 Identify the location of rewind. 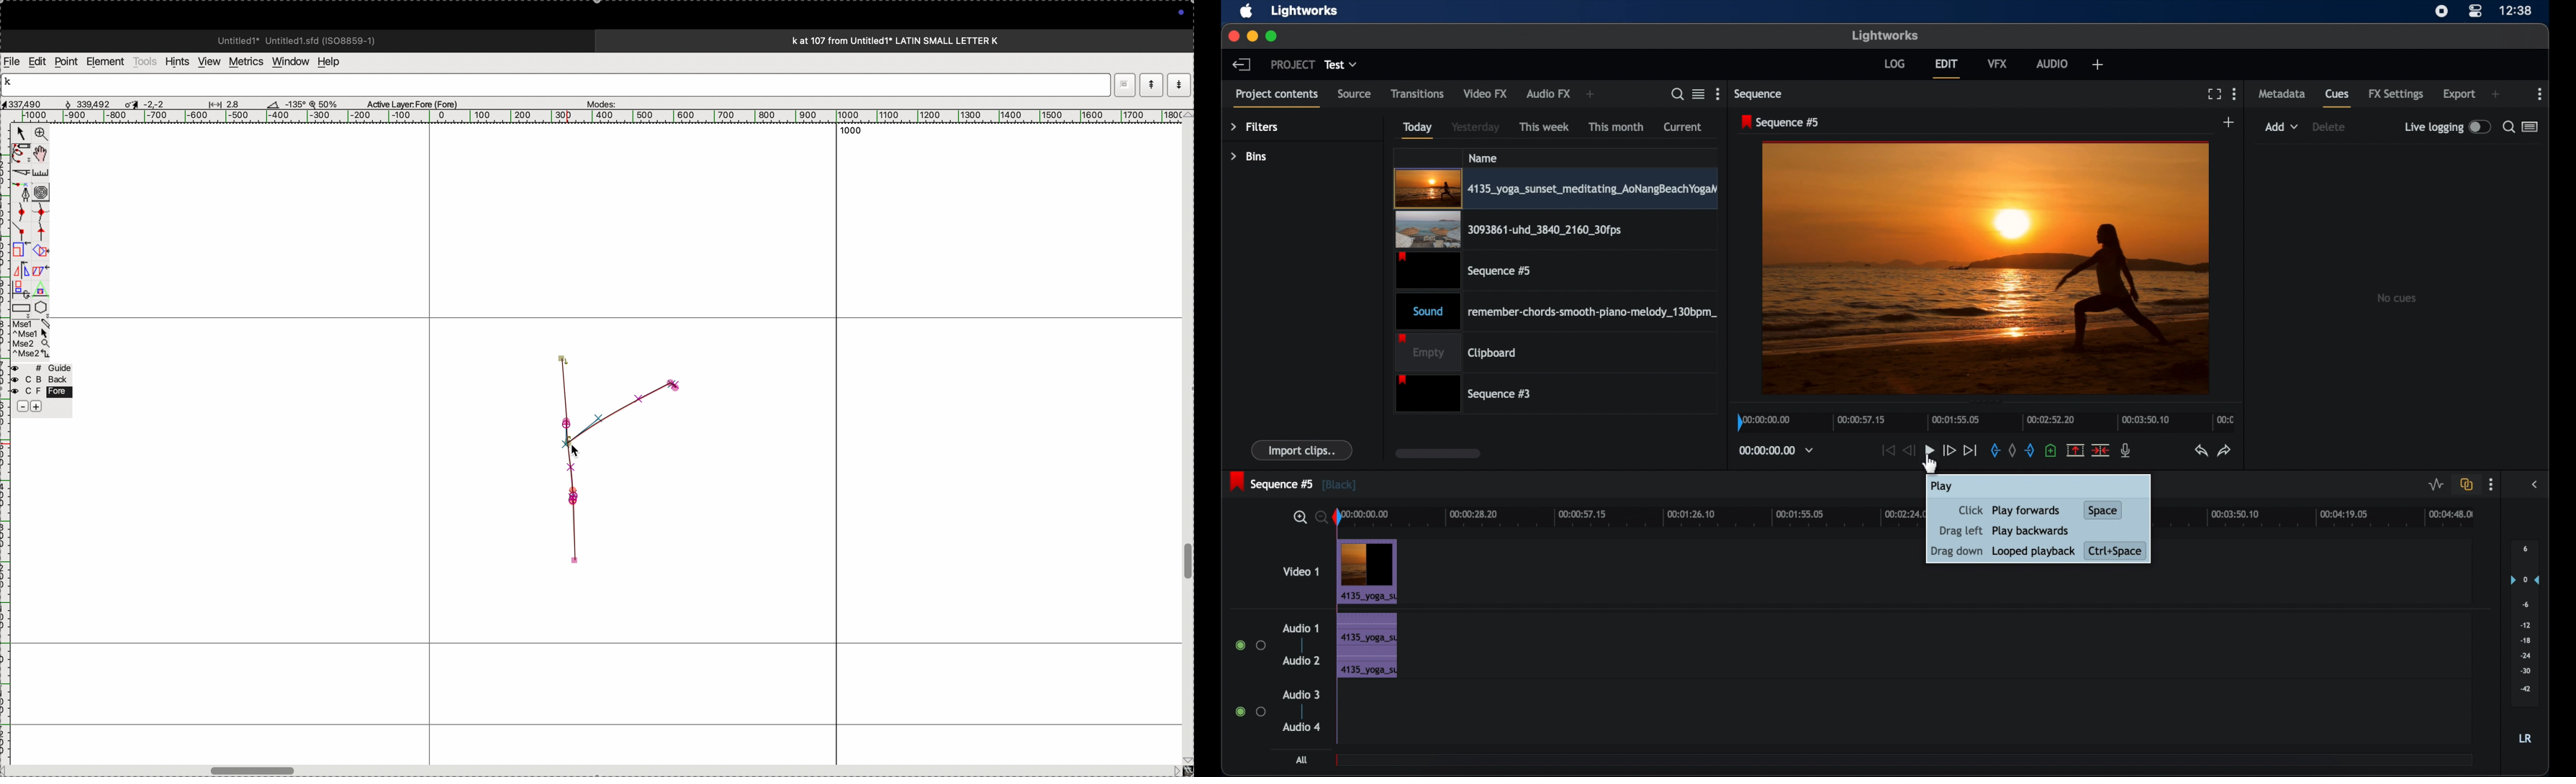
(1910, 450).